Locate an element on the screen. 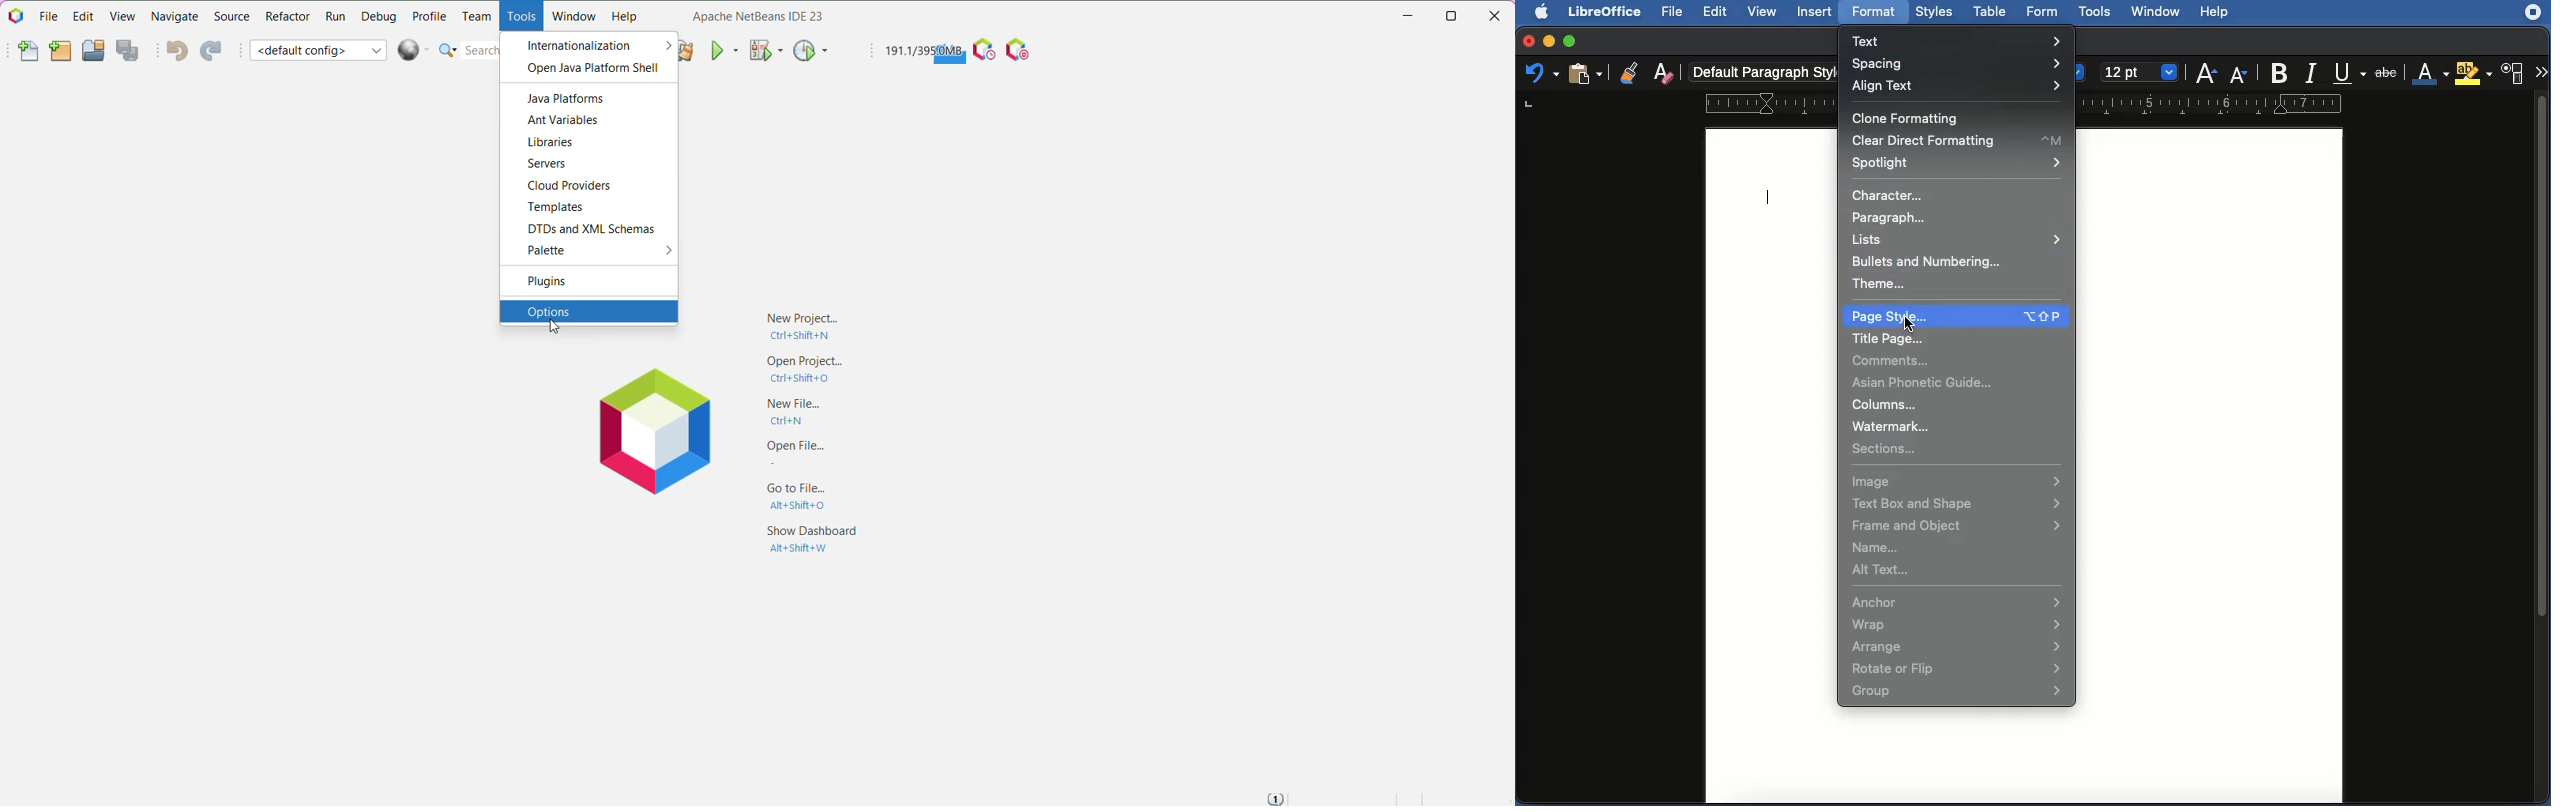 This screenshot has height=812, width=2576. Profile is located at coordinates (430, 15).